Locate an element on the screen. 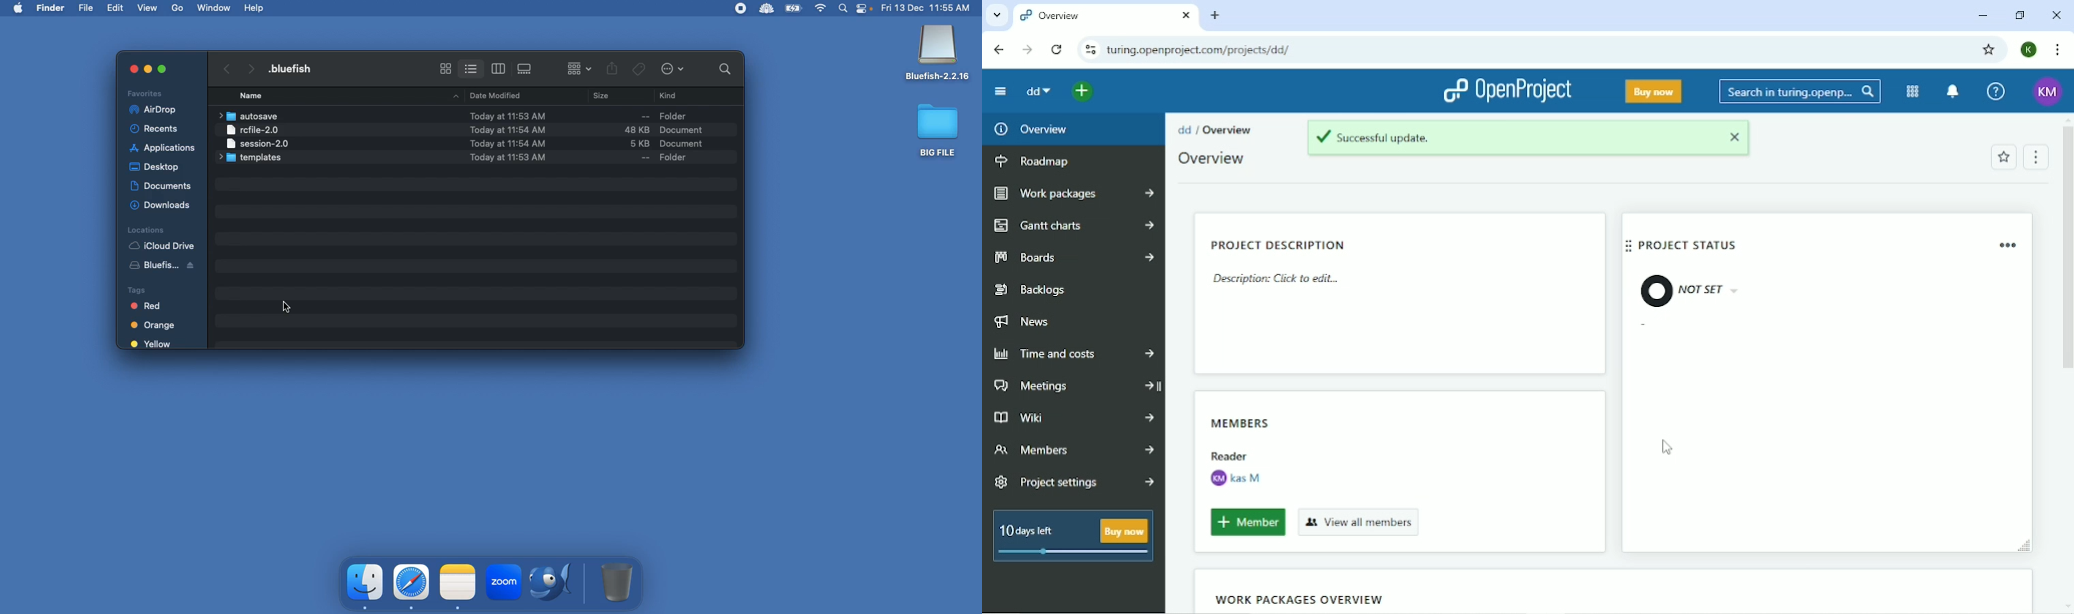 This screenshot has height=616, width=2100. Search is located at coordinates (1800, 93).